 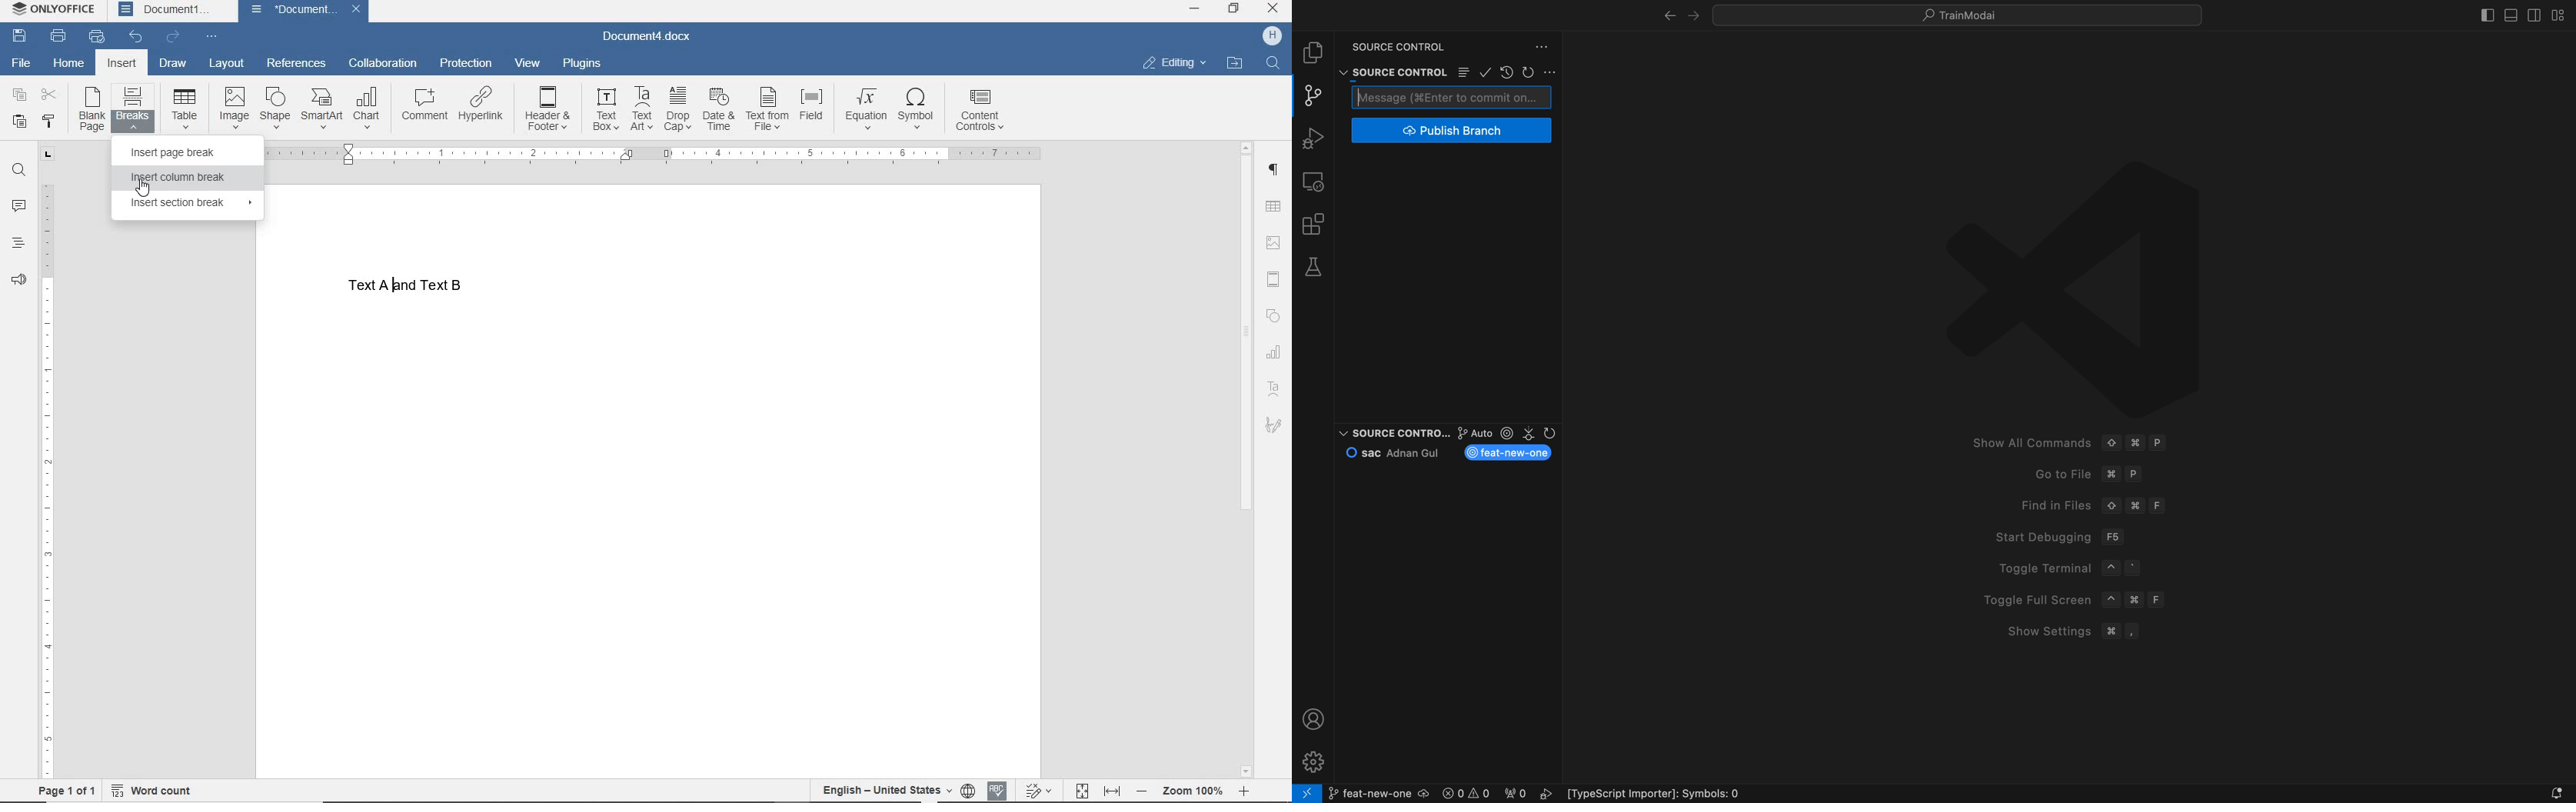 I want to click on EDITING, so click(x=1174, y=64).